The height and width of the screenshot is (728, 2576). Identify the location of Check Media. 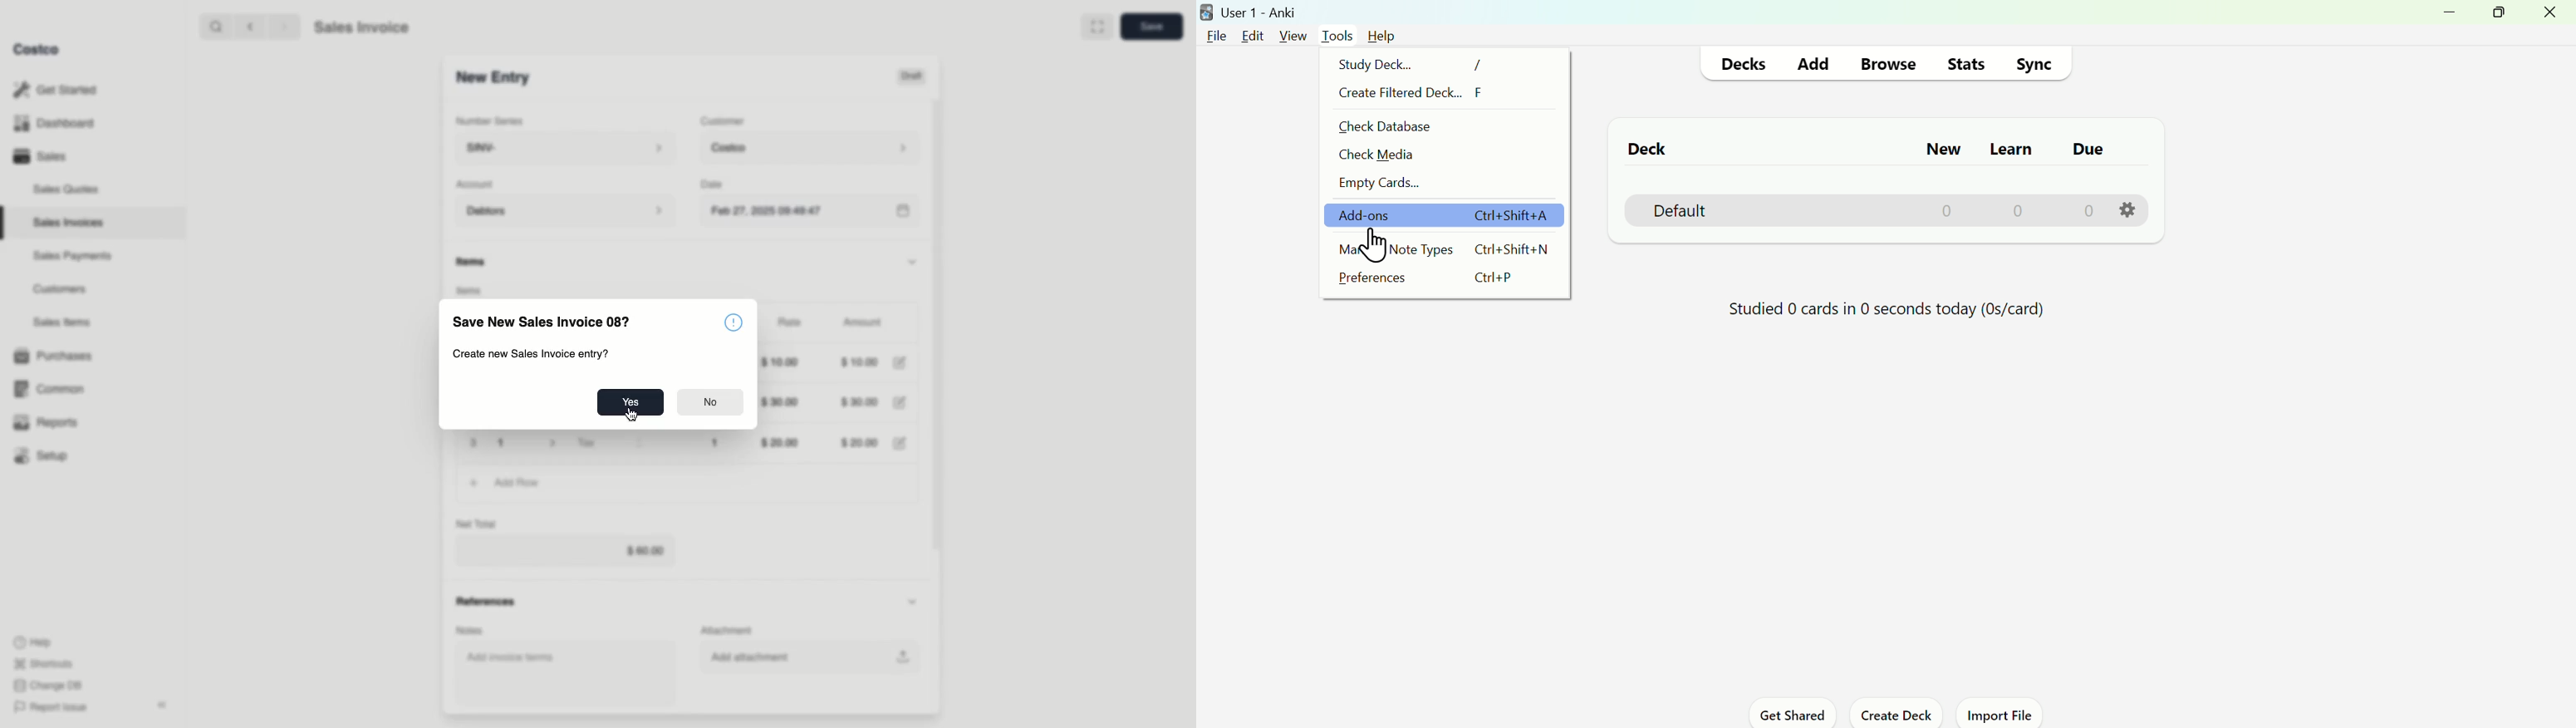
(1382, 156).